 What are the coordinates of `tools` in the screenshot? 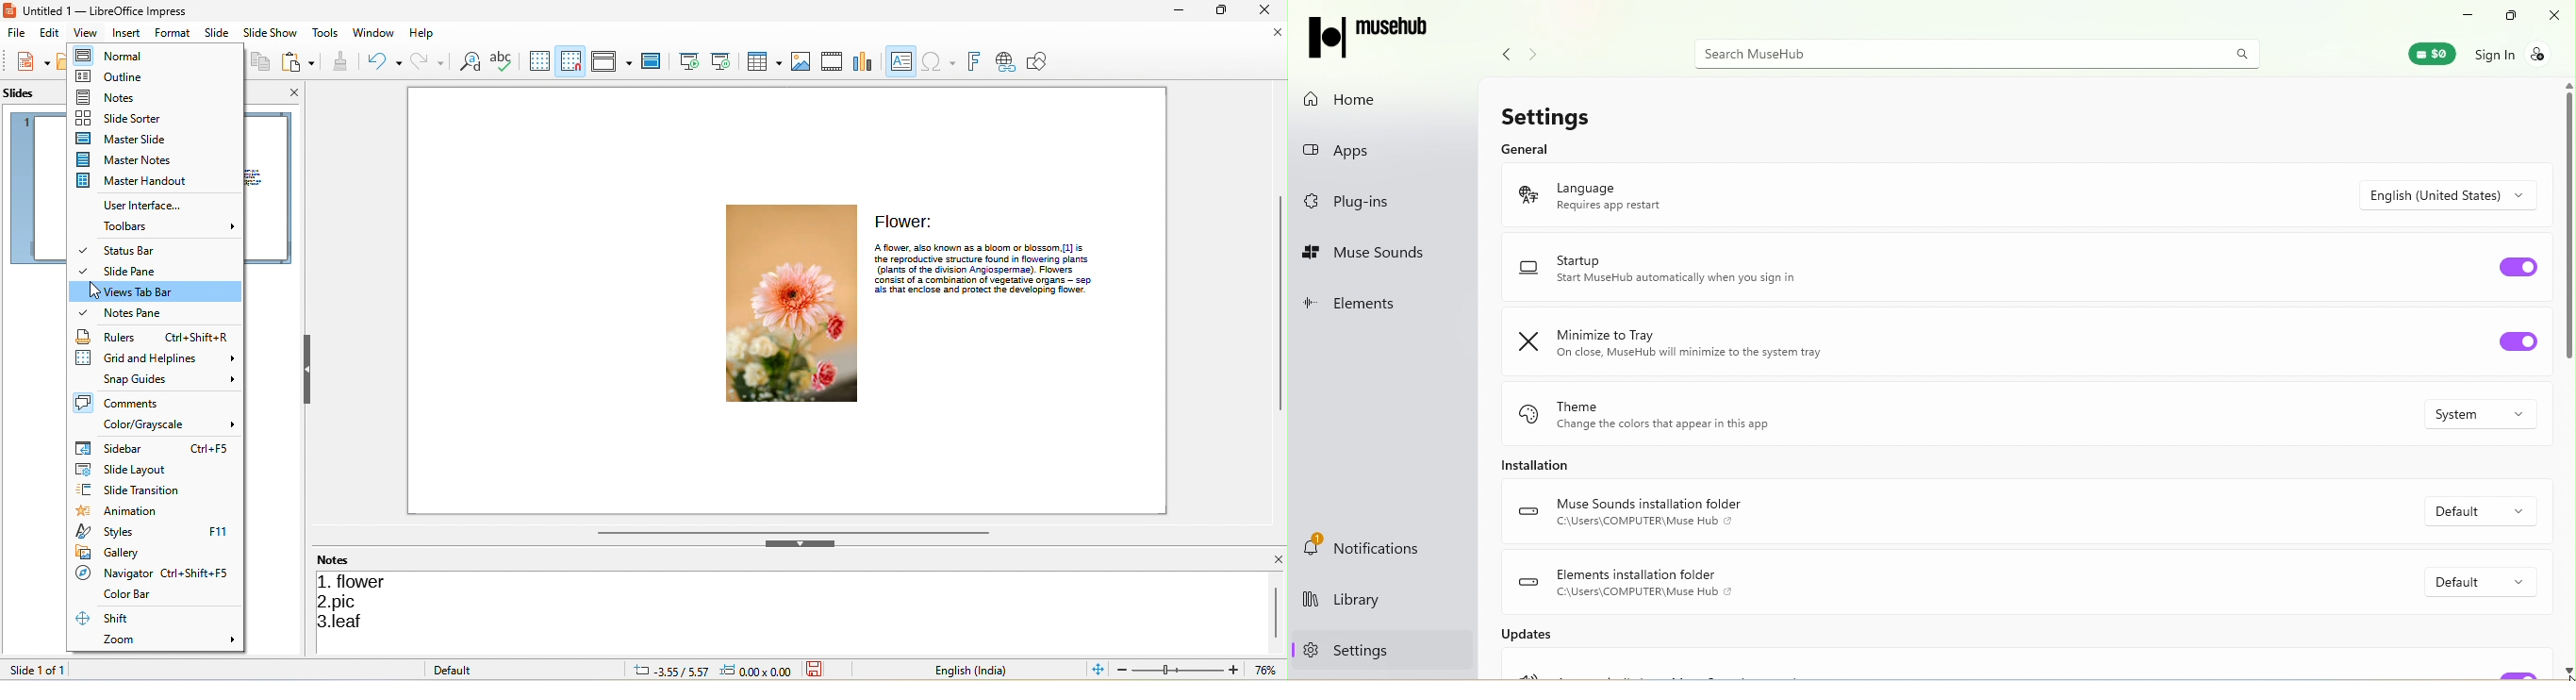 It's located at (324, 34).